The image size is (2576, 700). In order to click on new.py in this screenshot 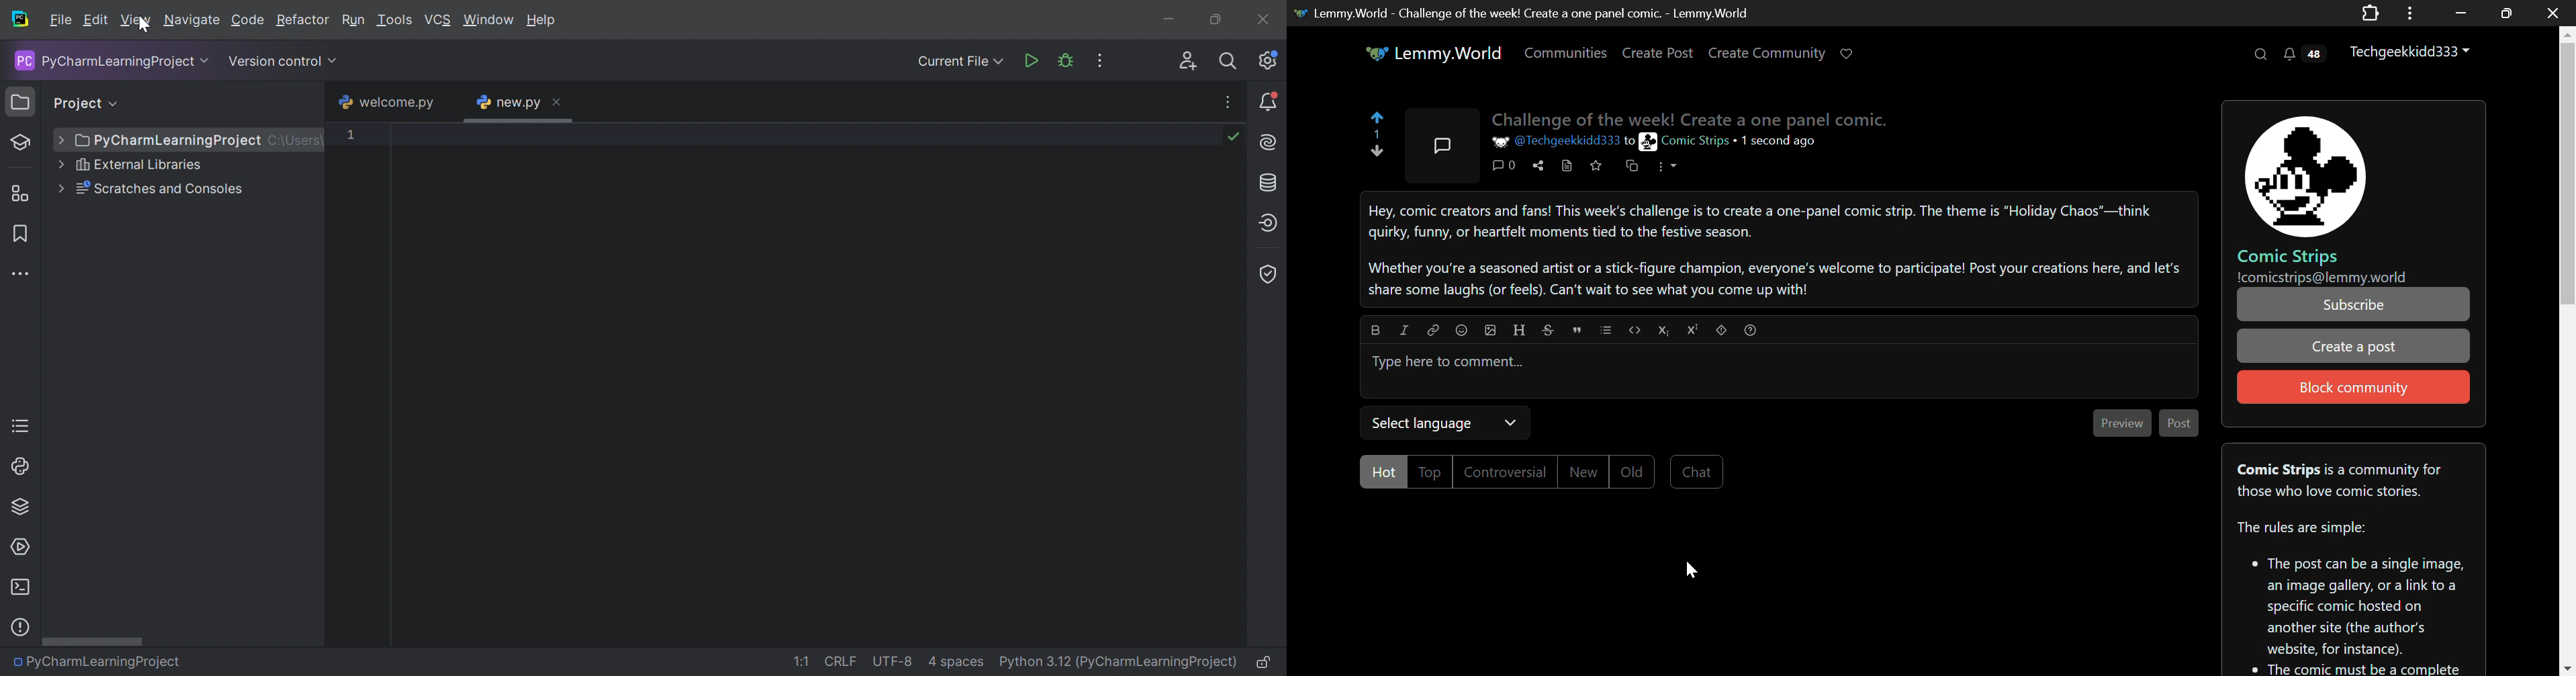, I will do `click(503, 103)`.